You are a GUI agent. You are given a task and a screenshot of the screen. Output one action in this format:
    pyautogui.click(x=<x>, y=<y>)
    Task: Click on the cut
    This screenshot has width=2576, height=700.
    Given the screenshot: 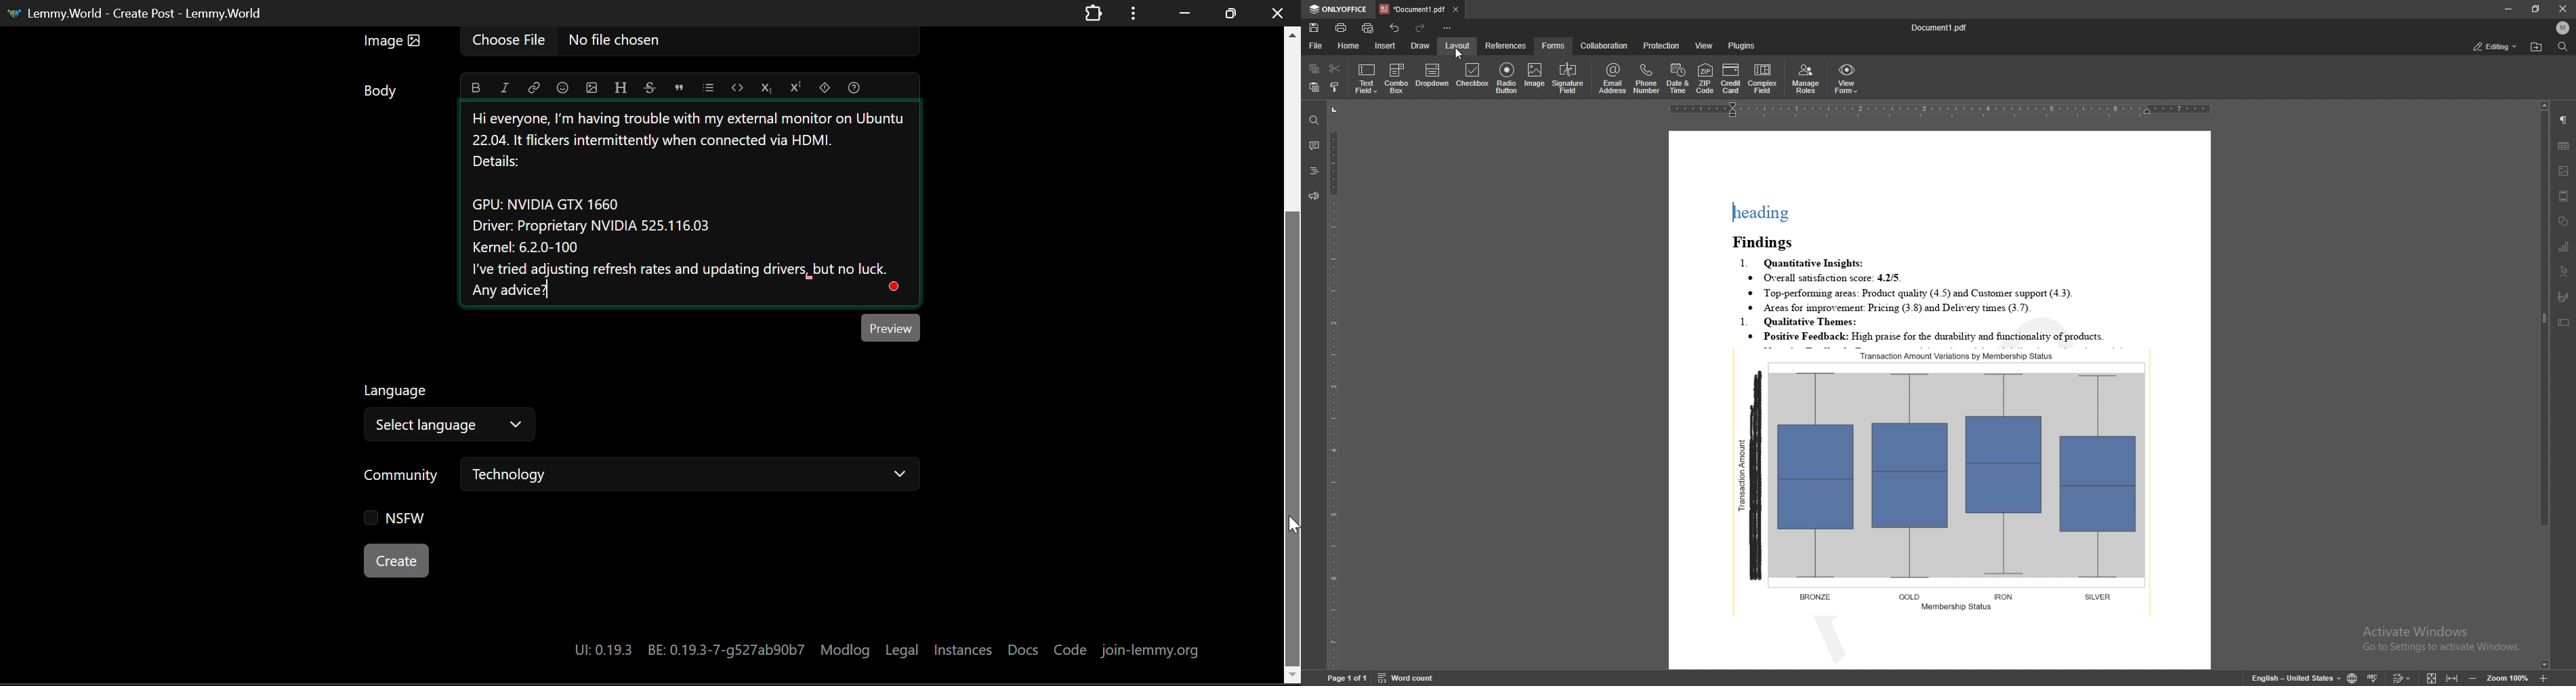 What is the action you would take?
    pyautogui.click(x=1336, y=68)
    